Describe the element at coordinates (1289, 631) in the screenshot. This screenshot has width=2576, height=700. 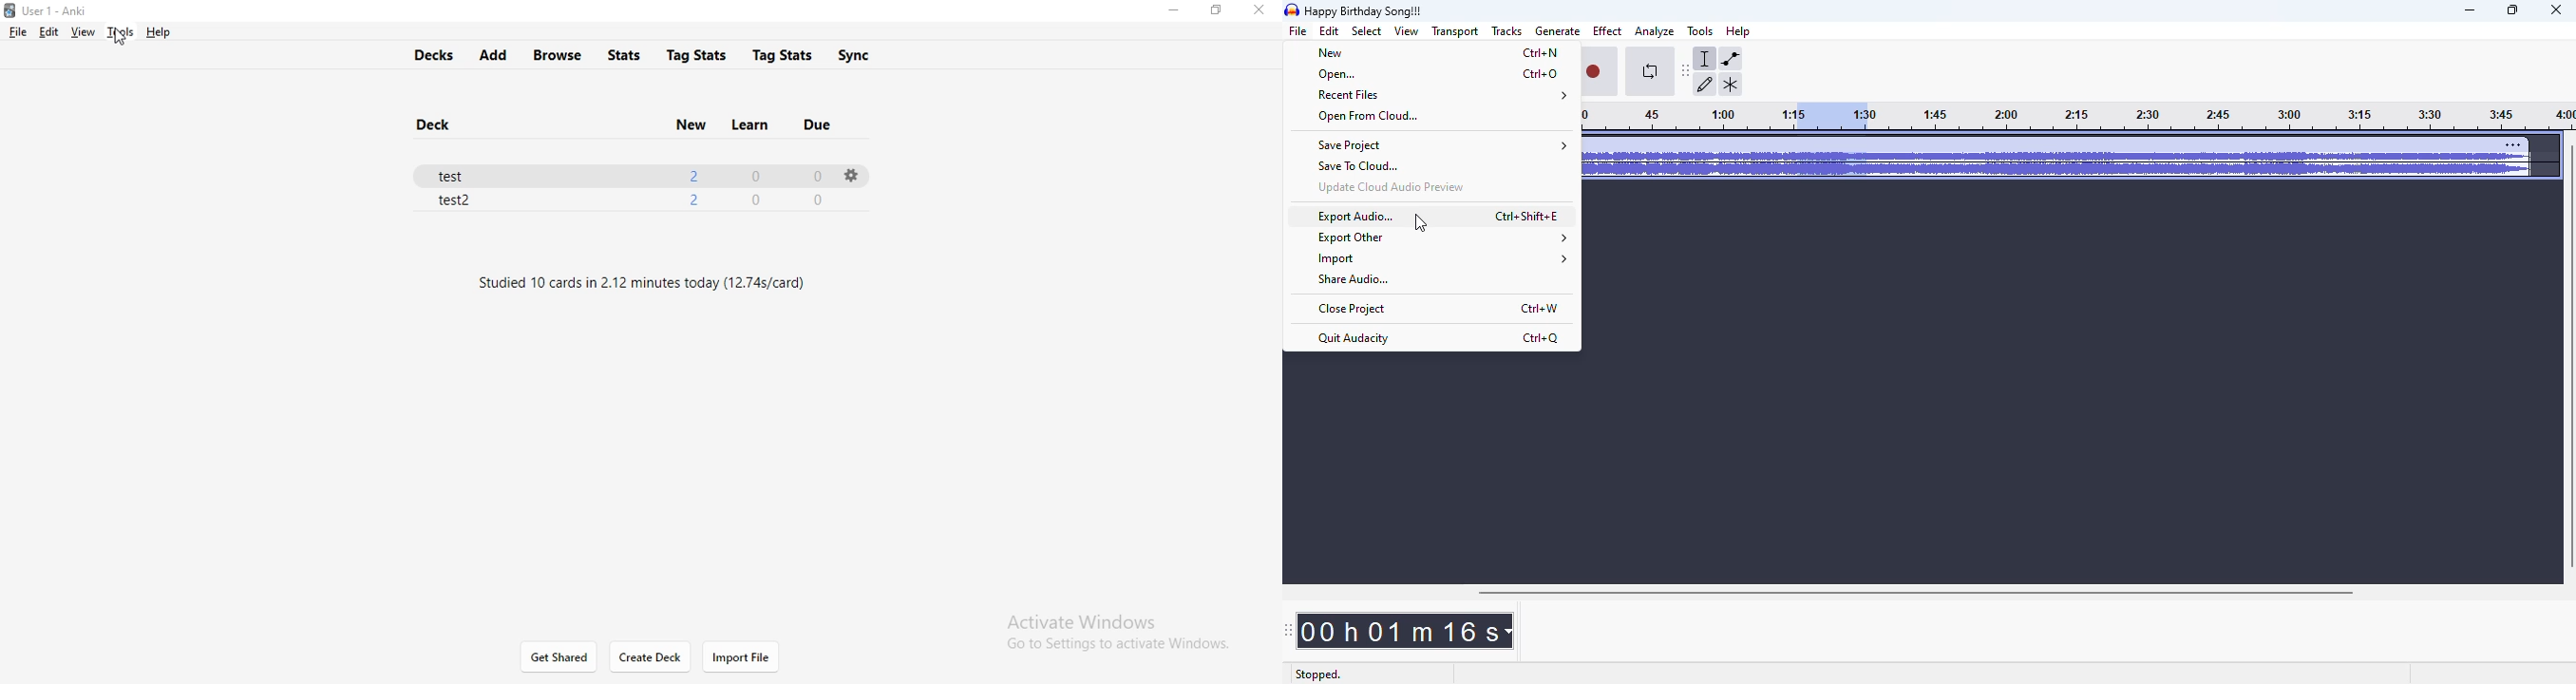
I see `audacity time toolbar` at that location.